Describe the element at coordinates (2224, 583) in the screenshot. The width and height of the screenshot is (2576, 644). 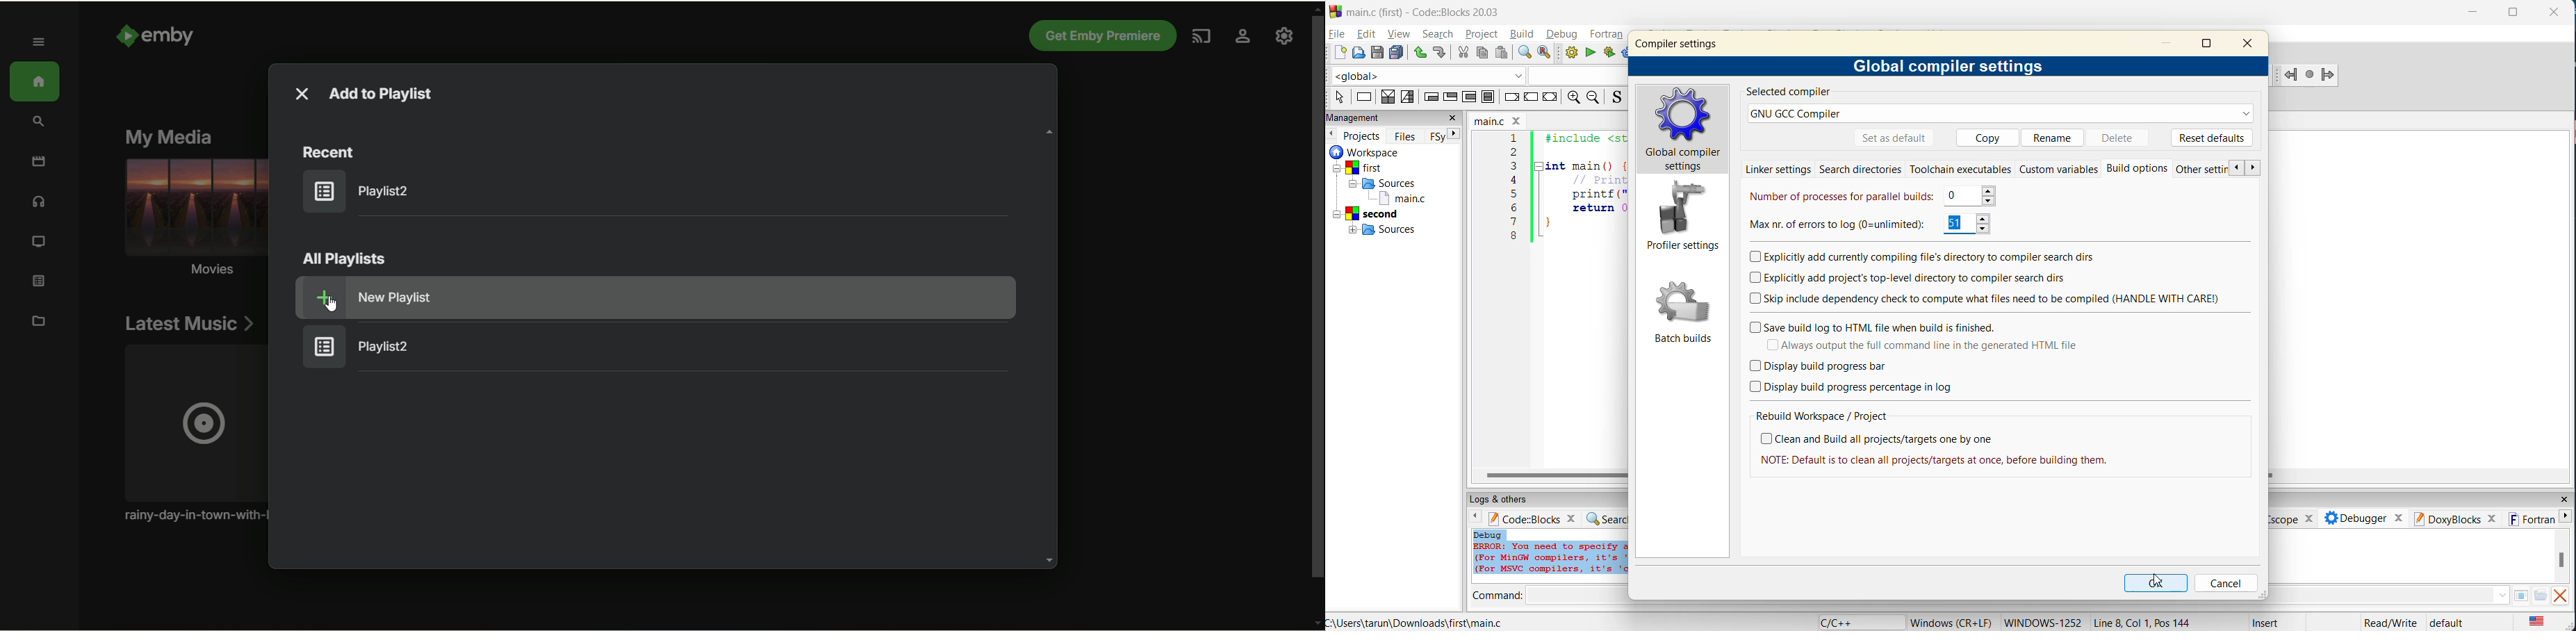
I see `cancel` at that location.